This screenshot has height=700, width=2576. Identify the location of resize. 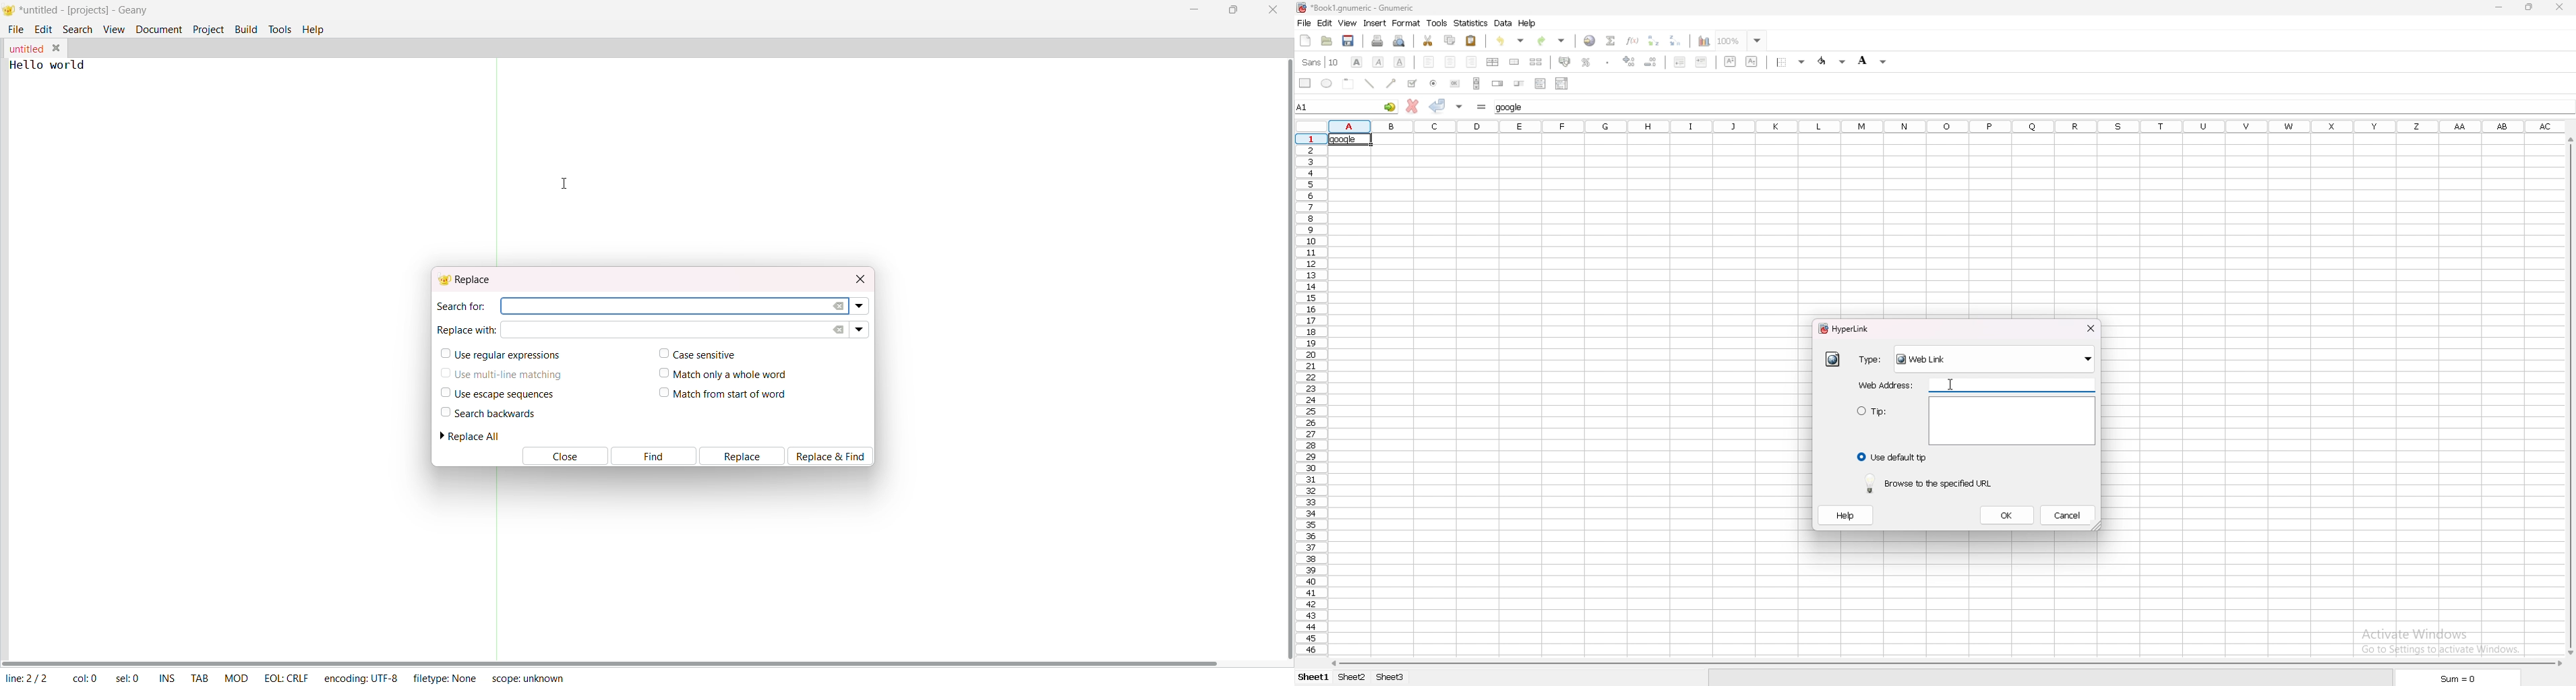
(2530, 7).